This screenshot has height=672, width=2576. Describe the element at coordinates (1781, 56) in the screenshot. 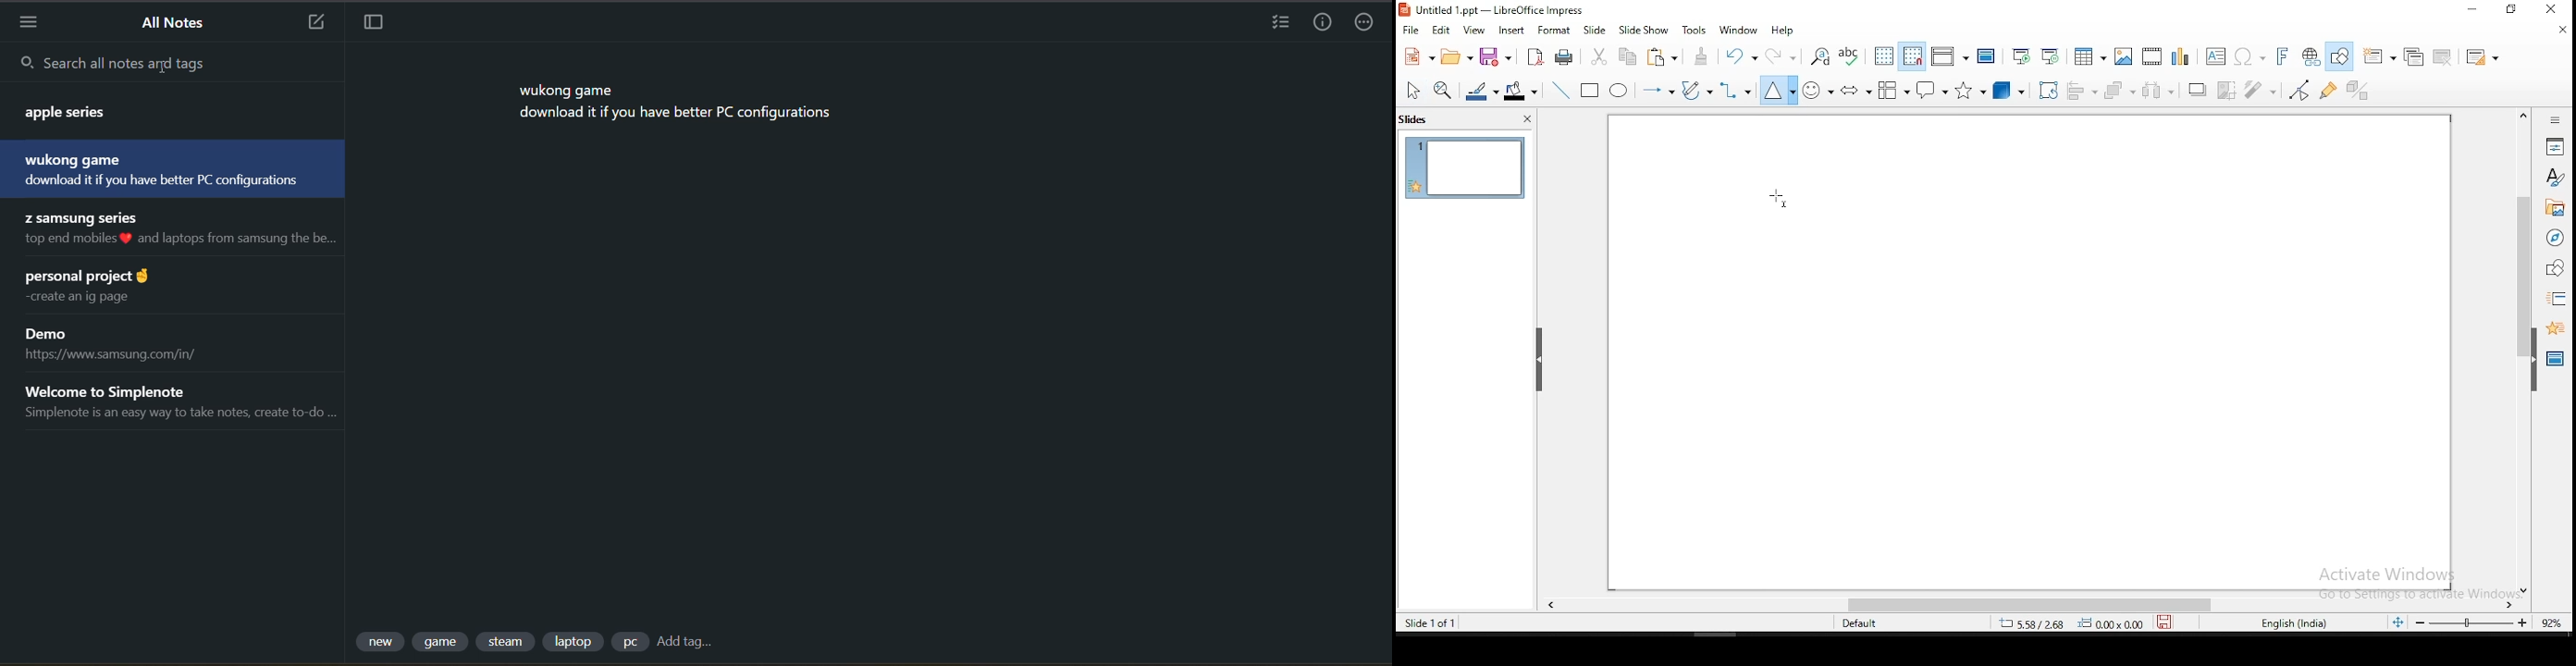

I see `redo` at that location.